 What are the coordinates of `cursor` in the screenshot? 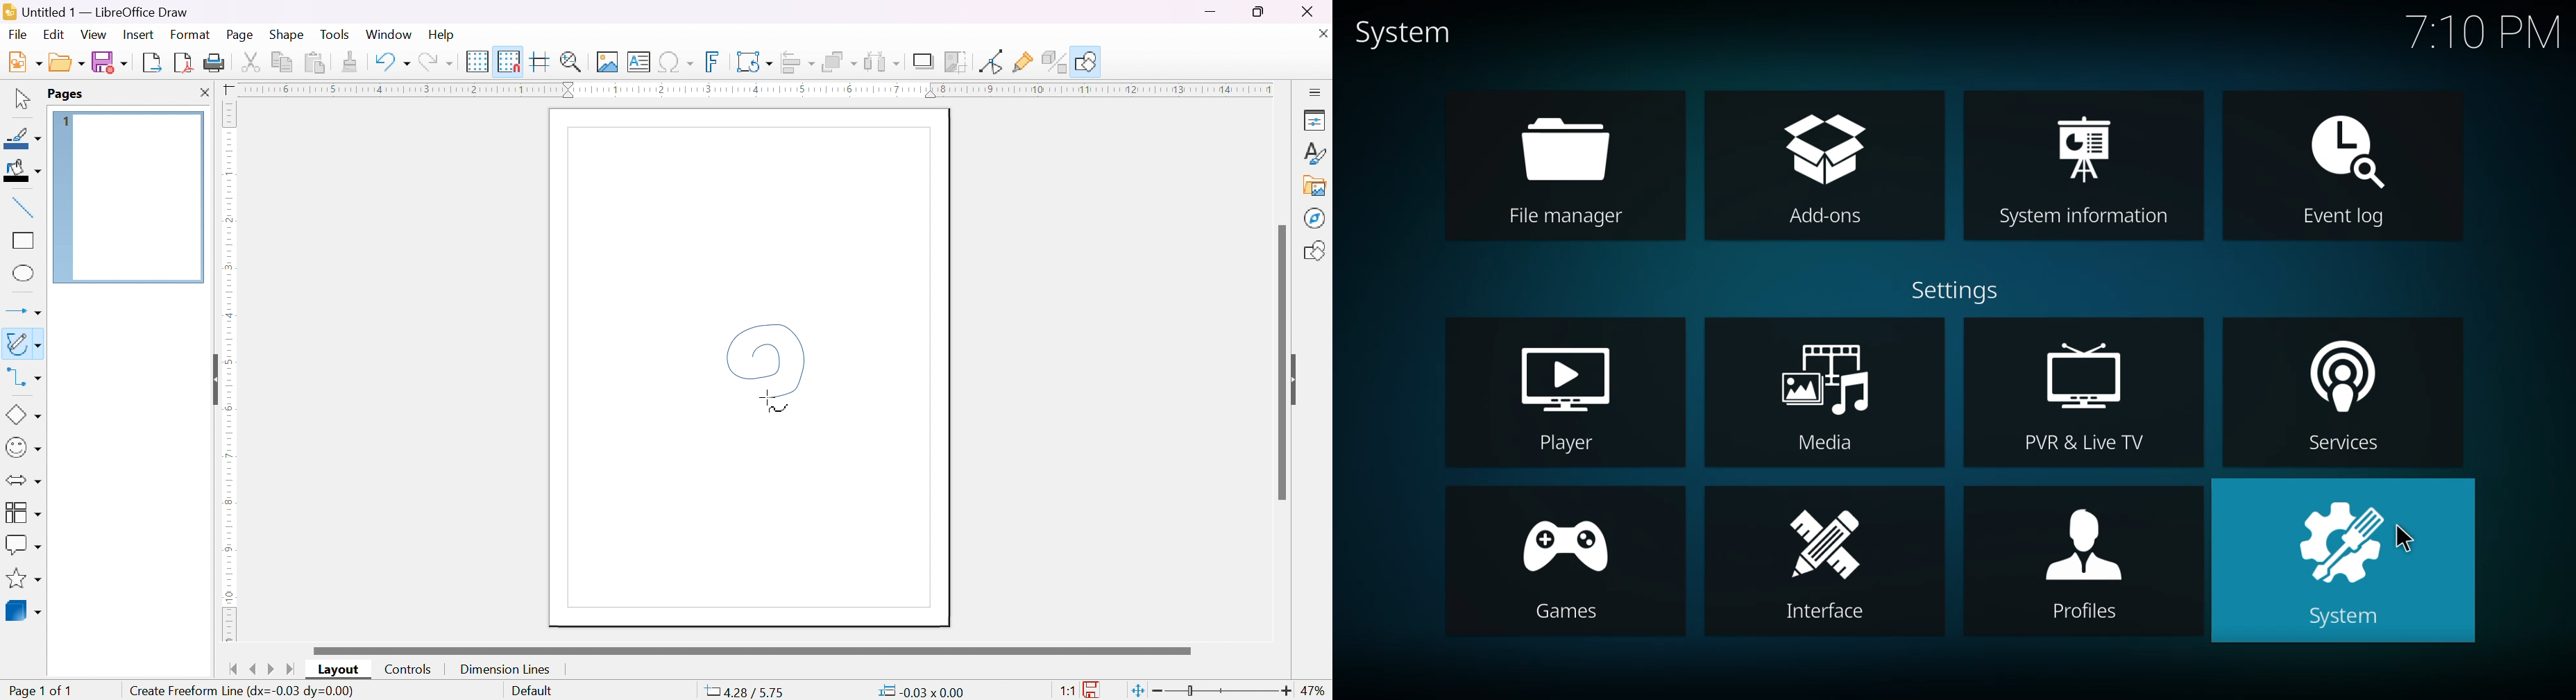 It's located at (2407, 539).